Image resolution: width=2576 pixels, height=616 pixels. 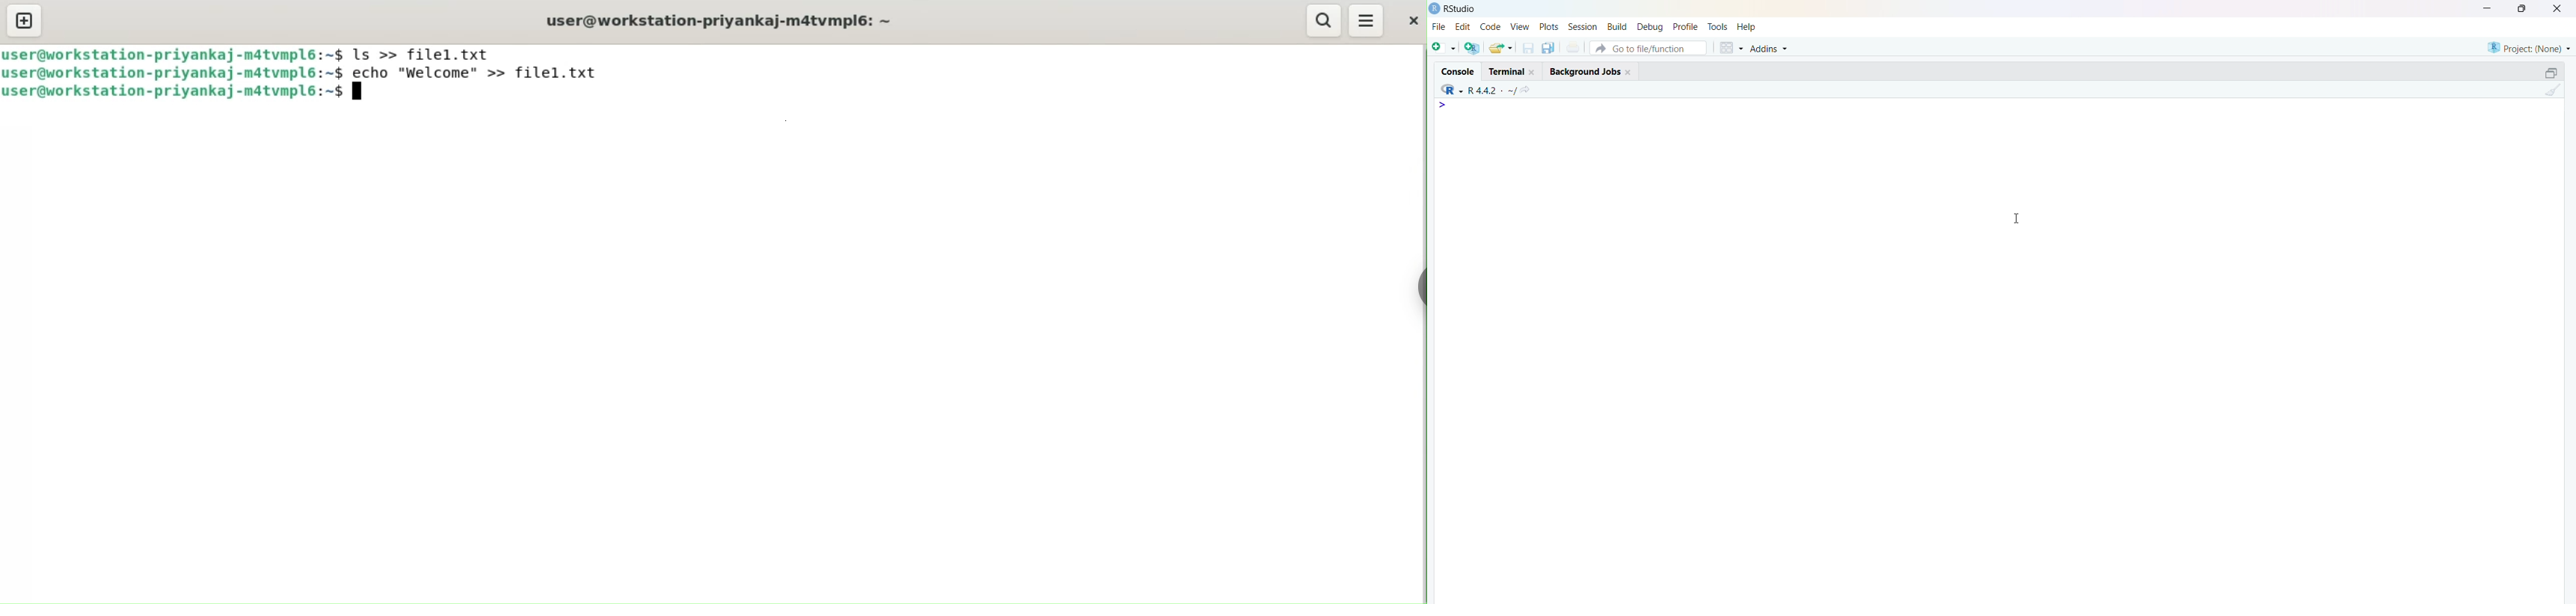 I want to click on session, so click(x=1583, y=27).